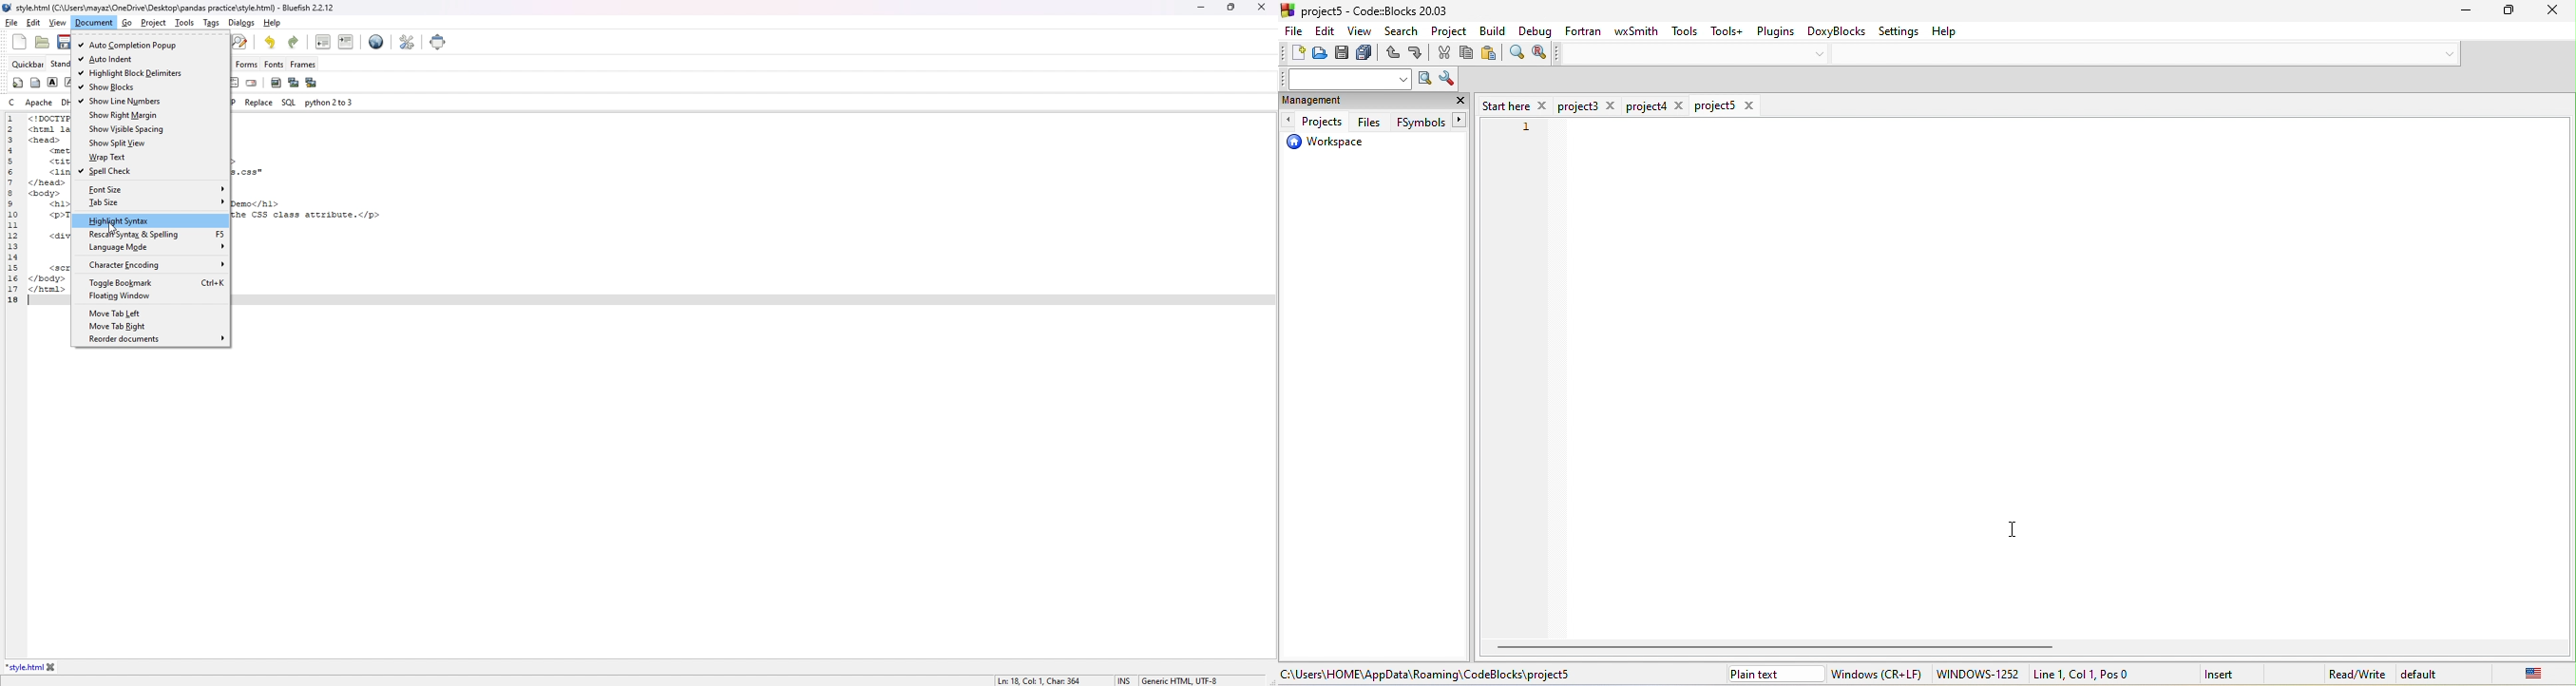 The image size is (2576, 700). Describe the element at coordinates (24, 667) in the screenshot. I see `tab` at that location.